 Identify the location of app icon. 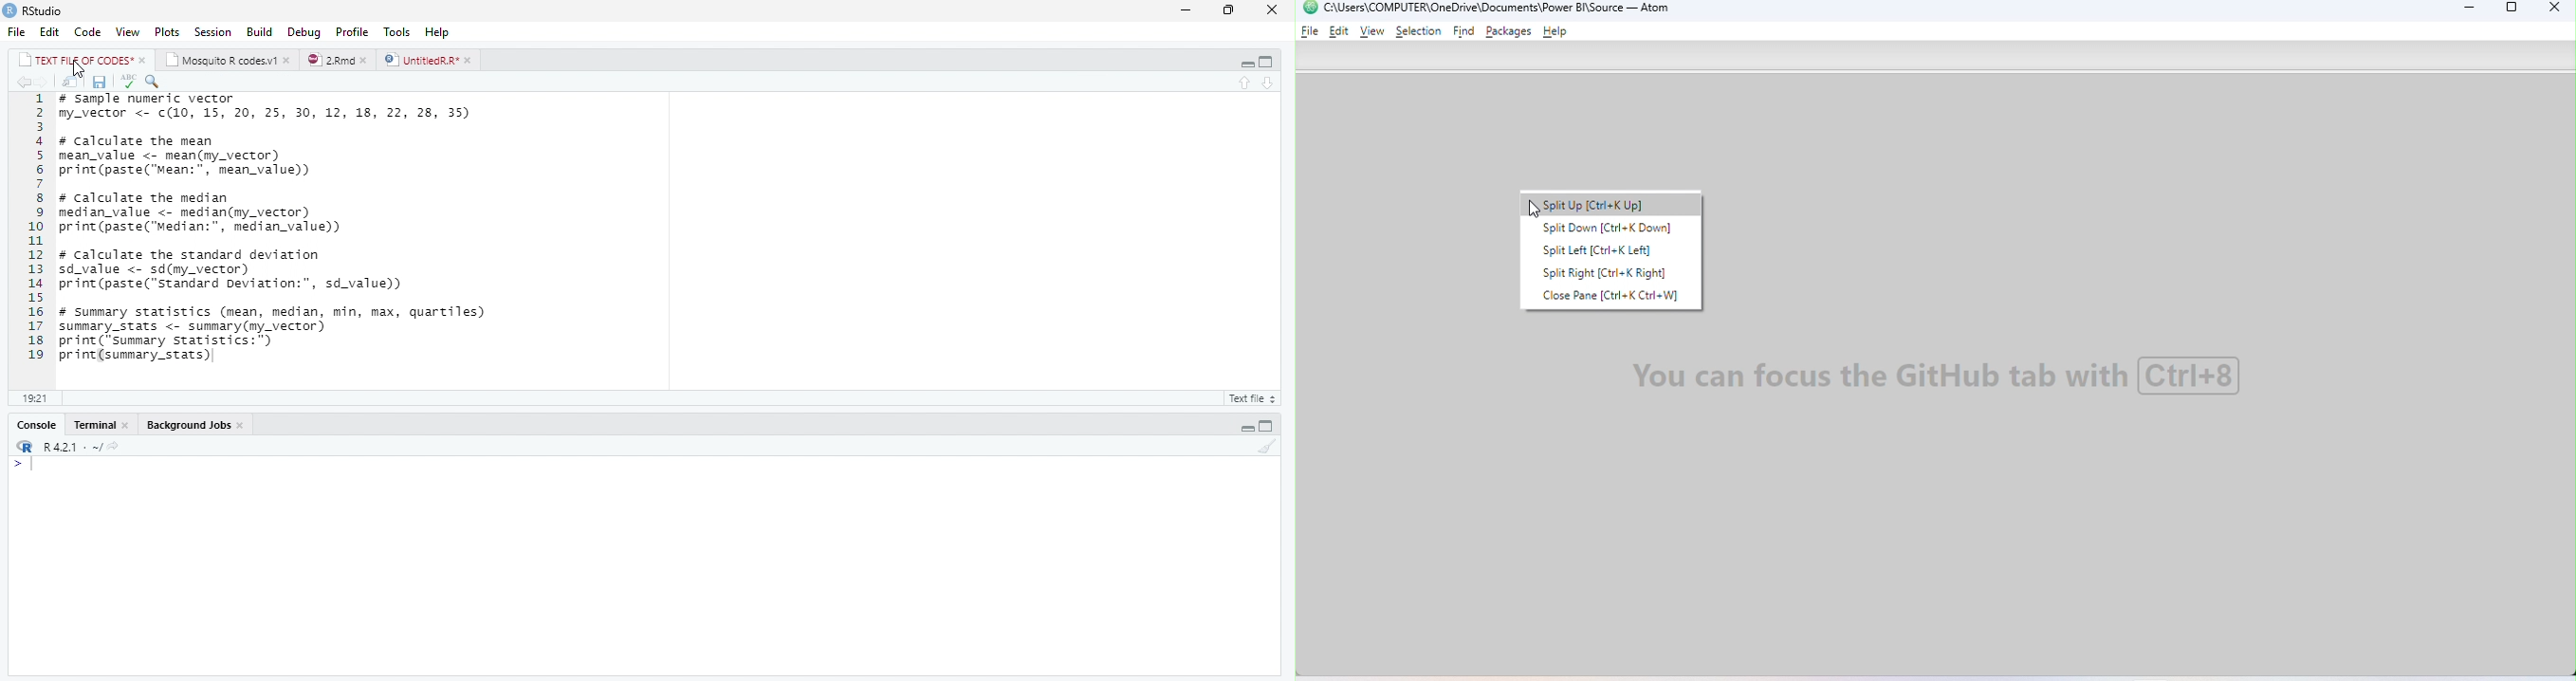
(9, 9).